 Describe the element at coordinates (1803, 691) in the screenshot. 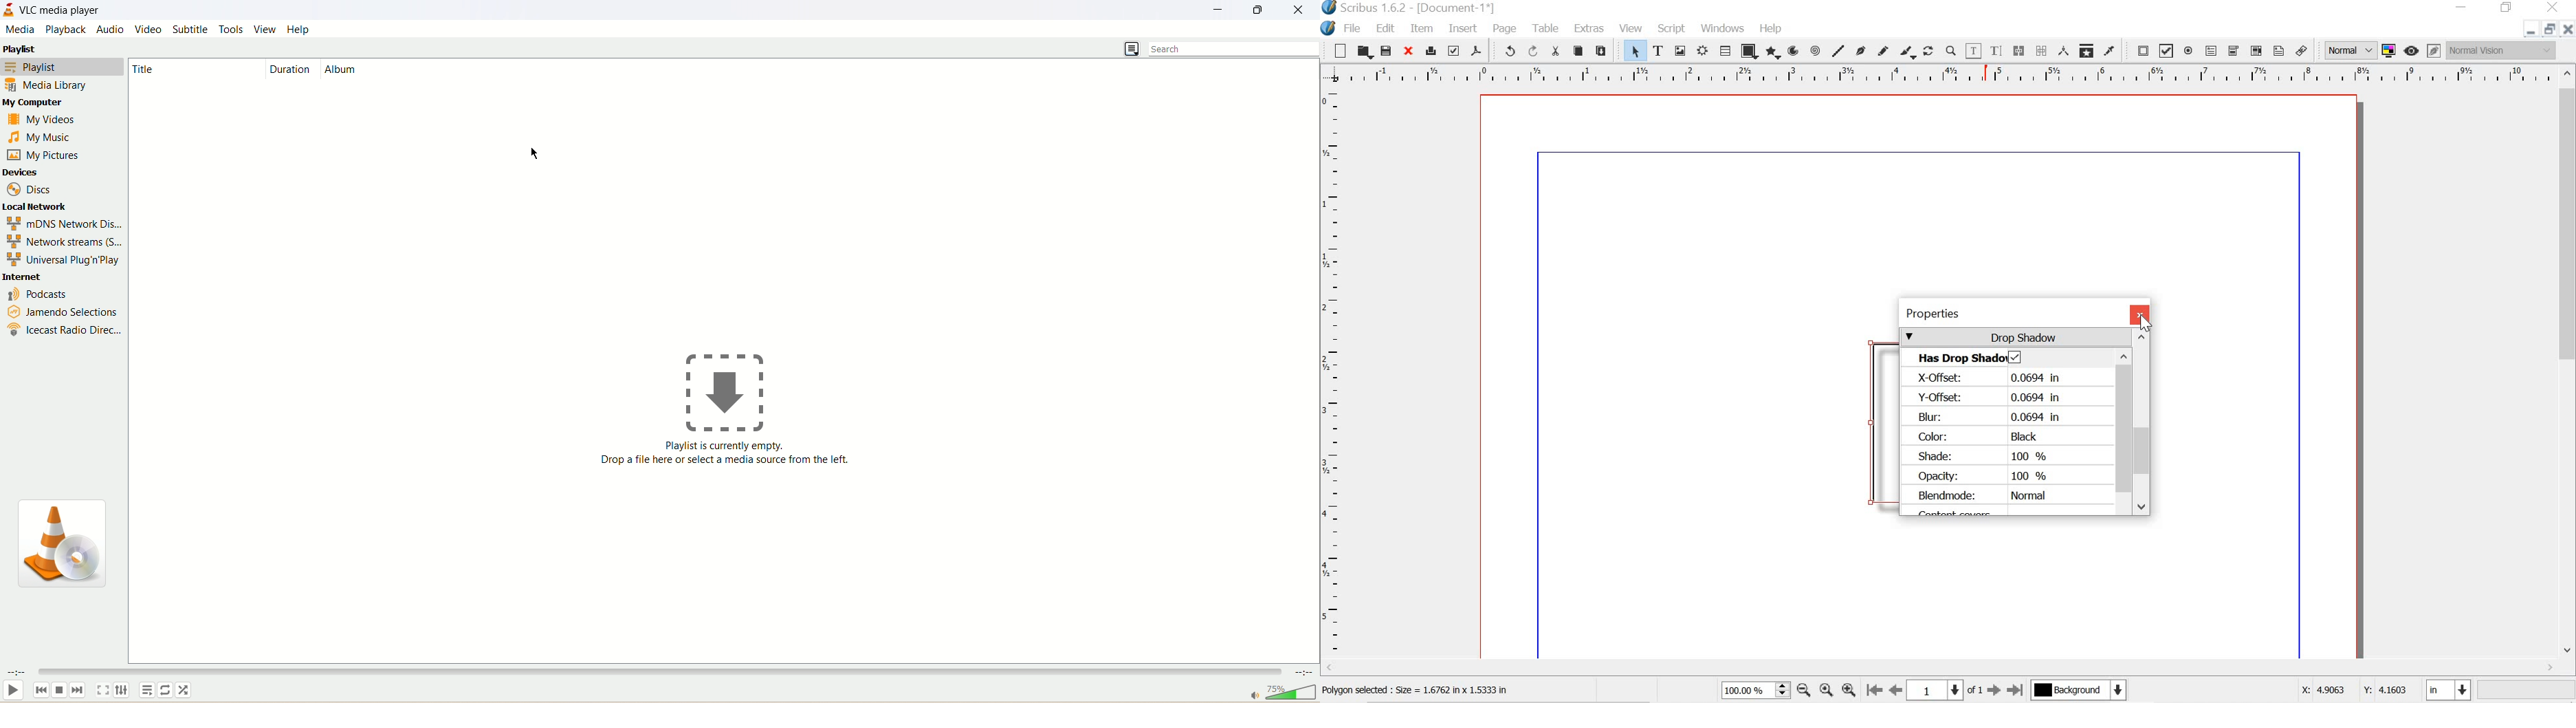

I see `zoom out` at that location.